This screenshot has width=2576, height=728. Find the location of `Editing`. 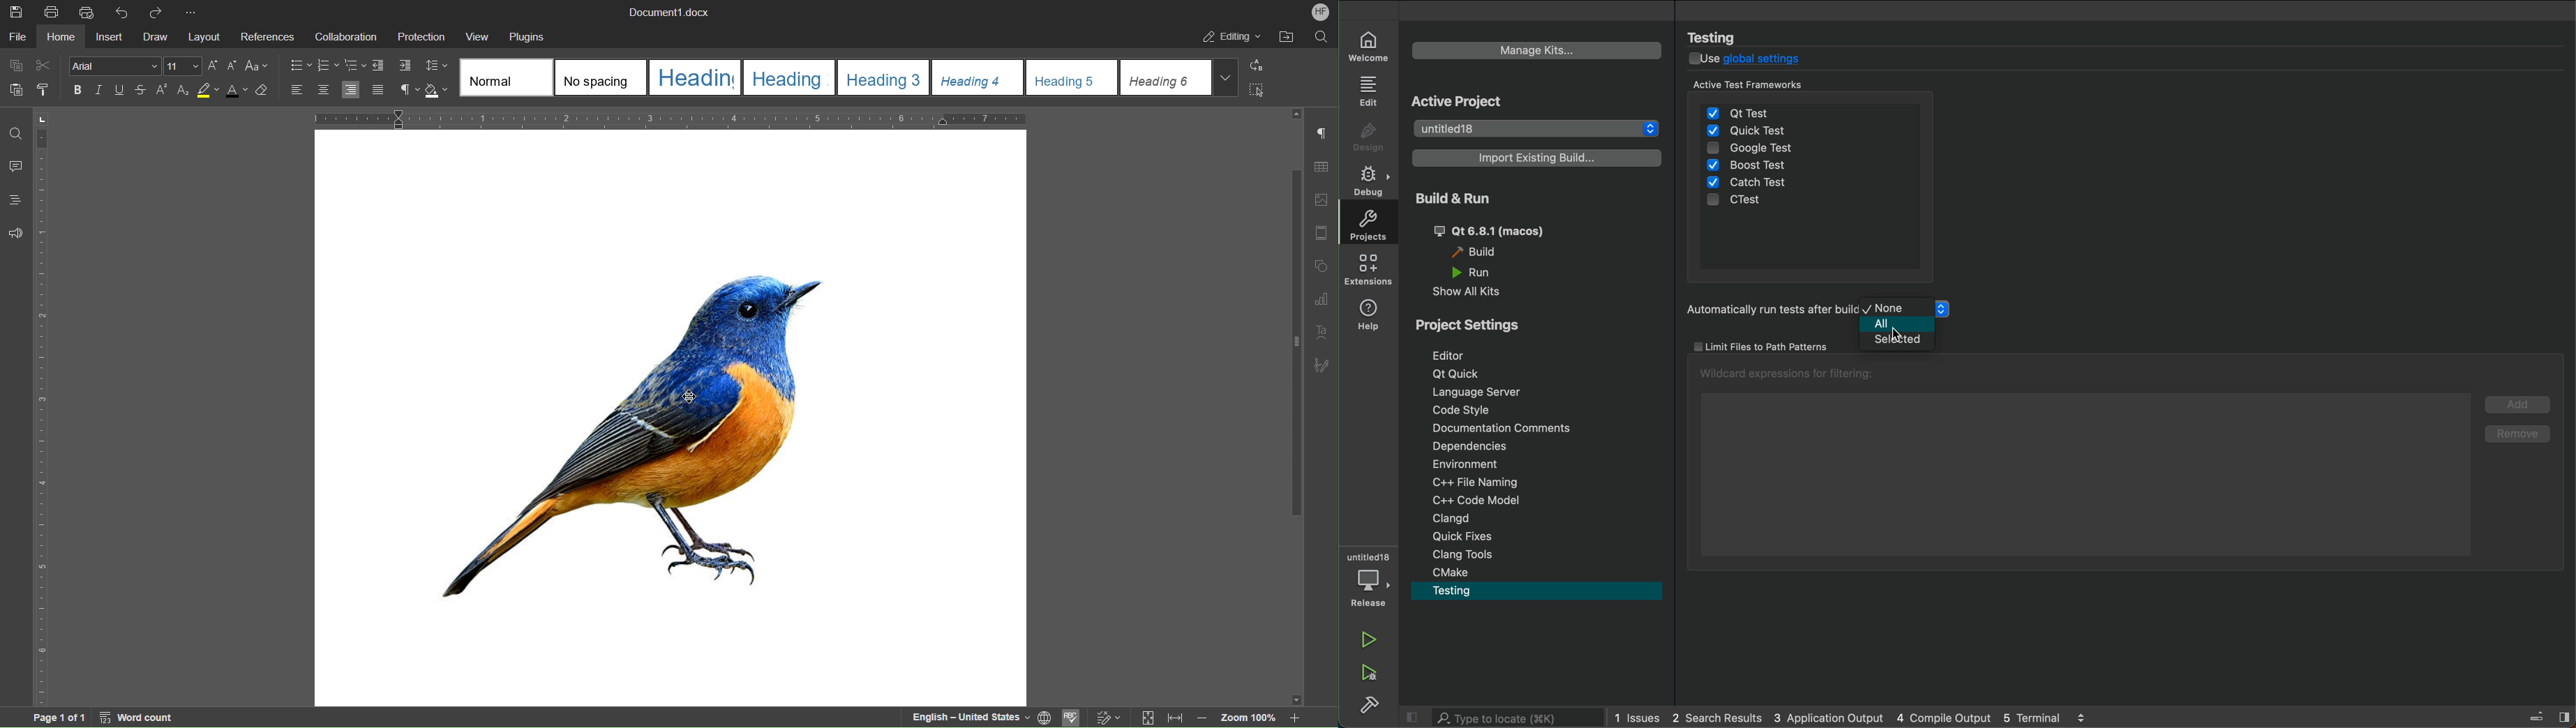

Editing is located at coordinates (1231, 36).